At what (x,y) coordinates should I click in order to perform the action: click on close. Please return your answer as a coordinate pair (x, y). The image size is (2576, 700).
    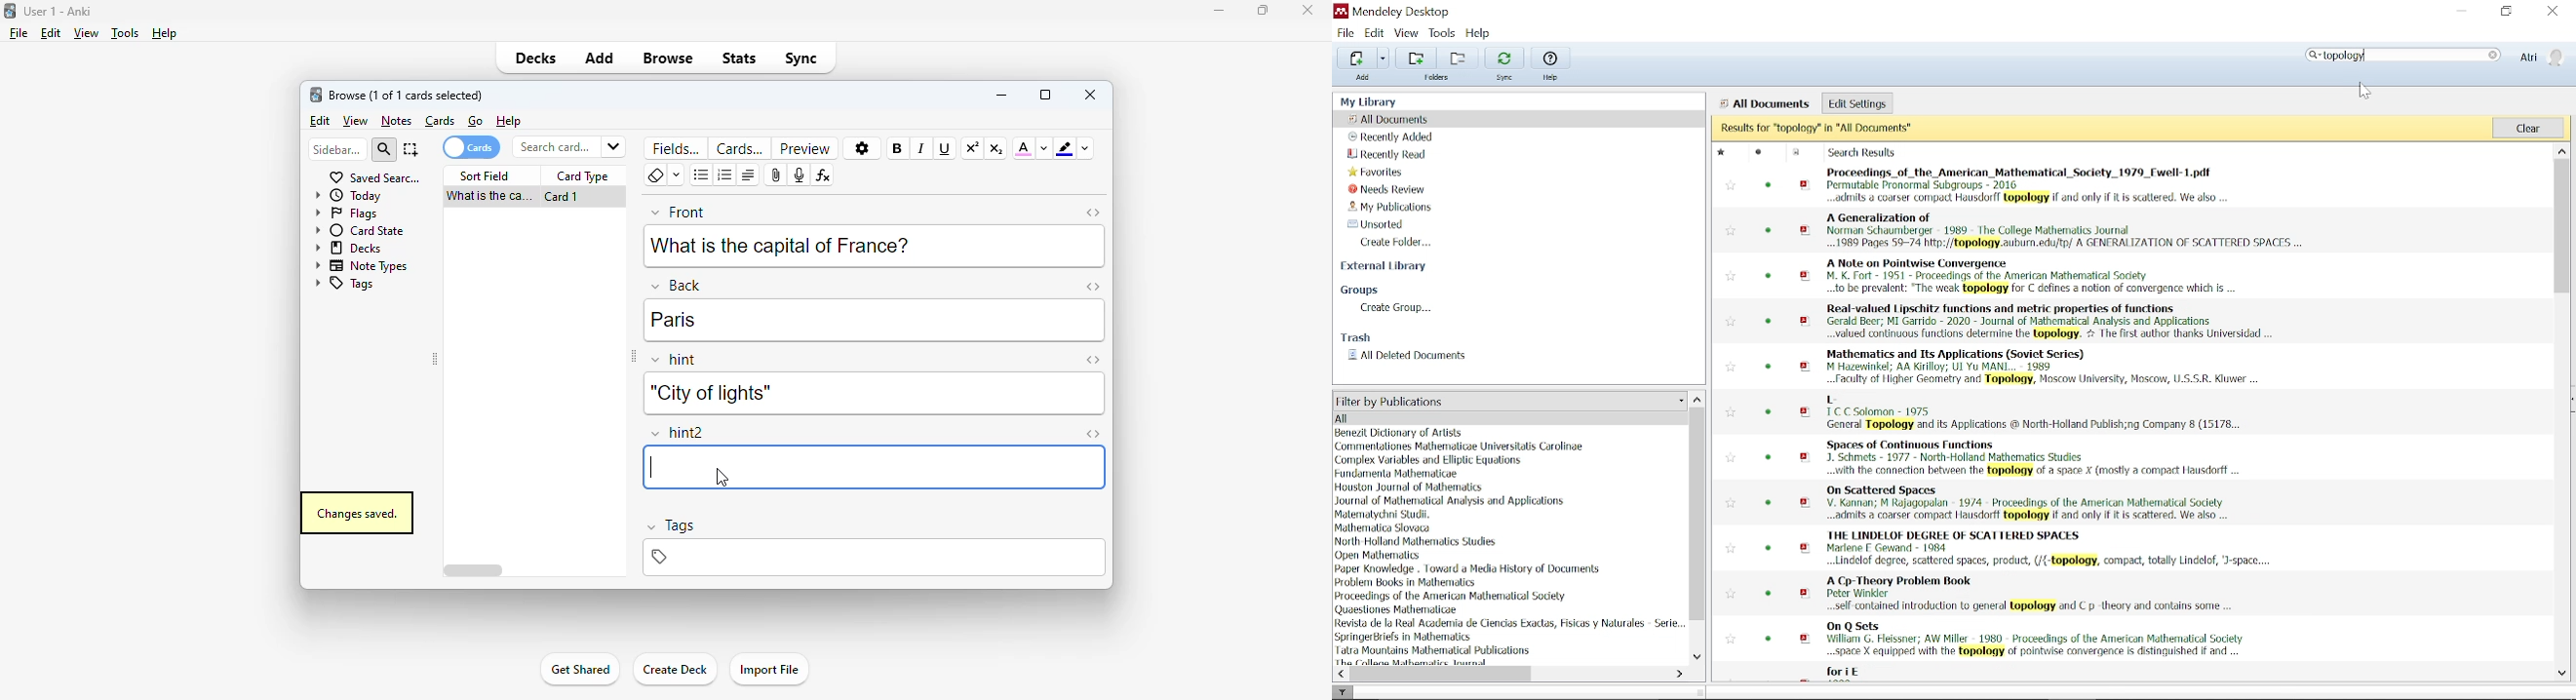
    Looking at the image, I should click on (1091, 94).